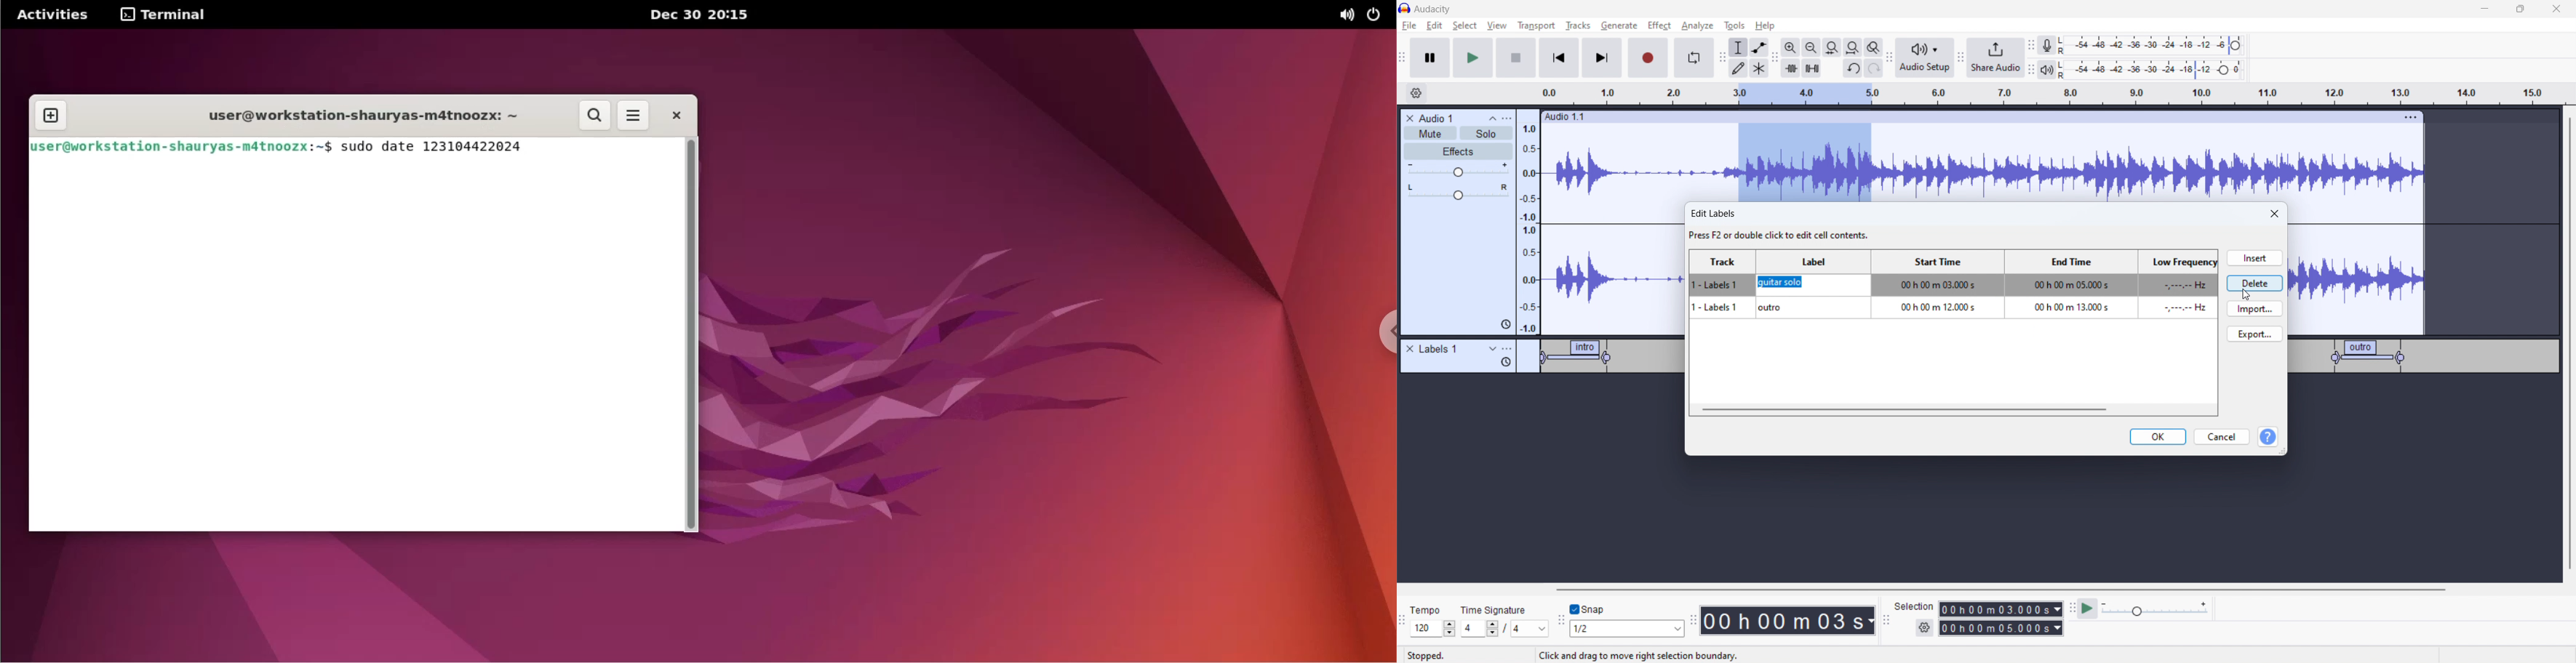  I want to click on start time, so click(1936, 295).